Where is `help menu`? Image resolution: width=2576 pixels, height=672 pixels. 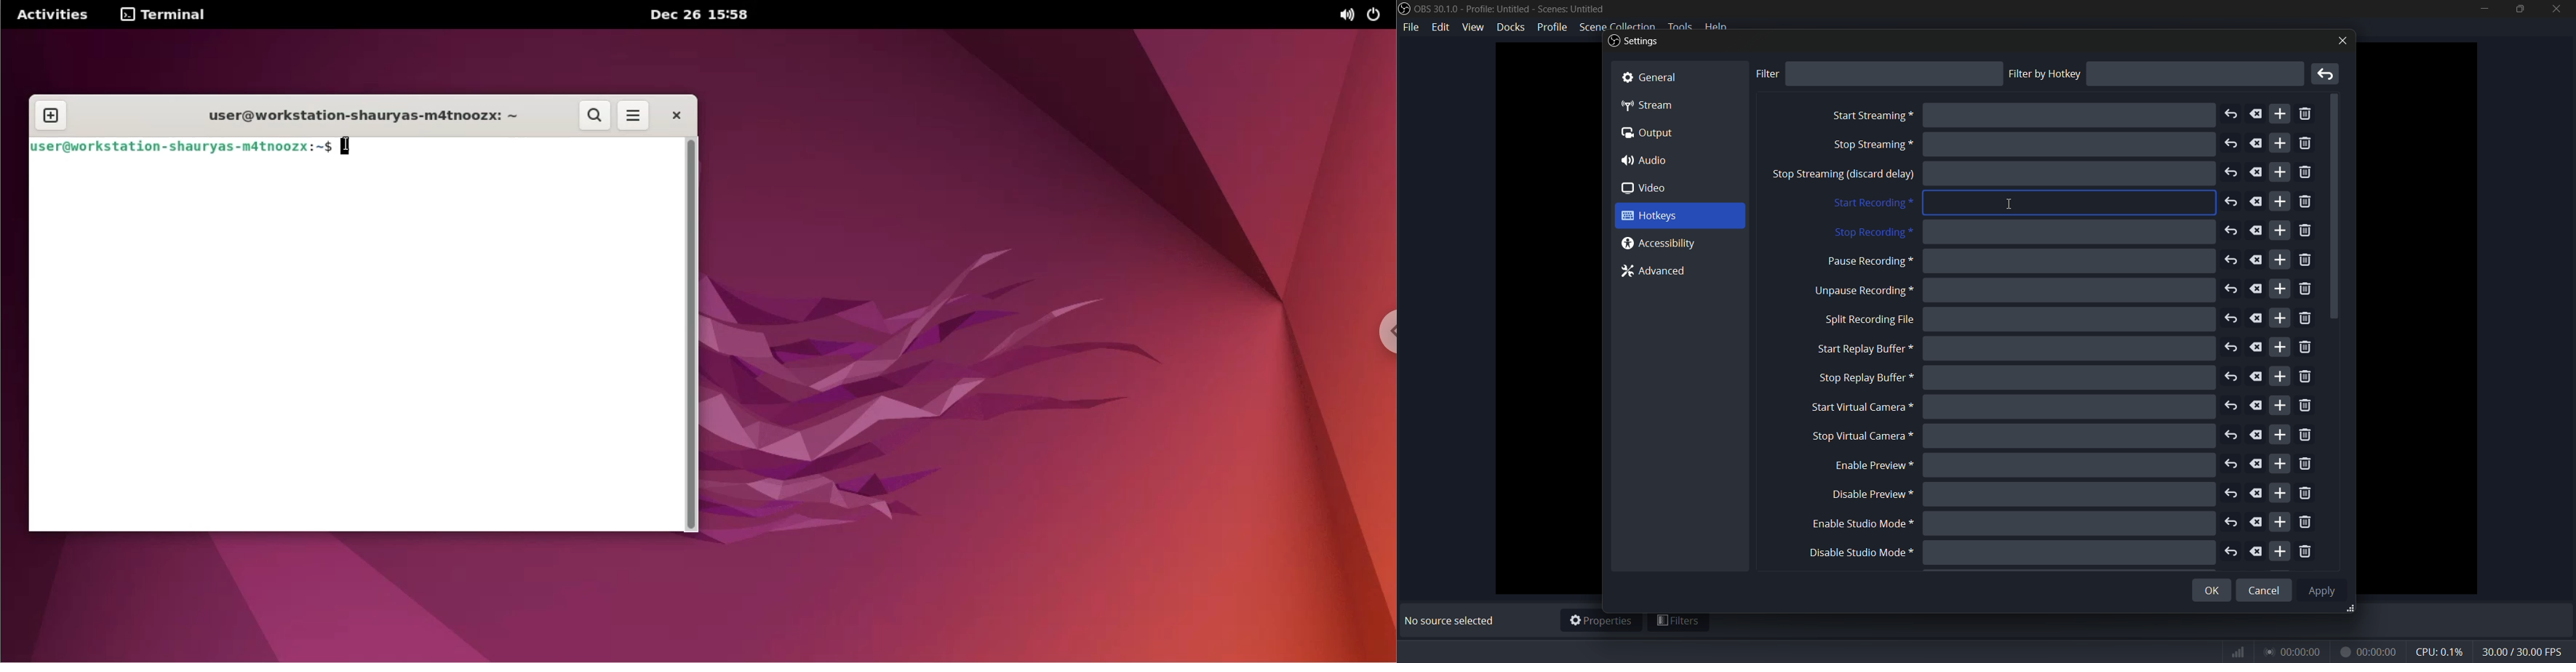
help menu is located at coordinates (1717, 26).